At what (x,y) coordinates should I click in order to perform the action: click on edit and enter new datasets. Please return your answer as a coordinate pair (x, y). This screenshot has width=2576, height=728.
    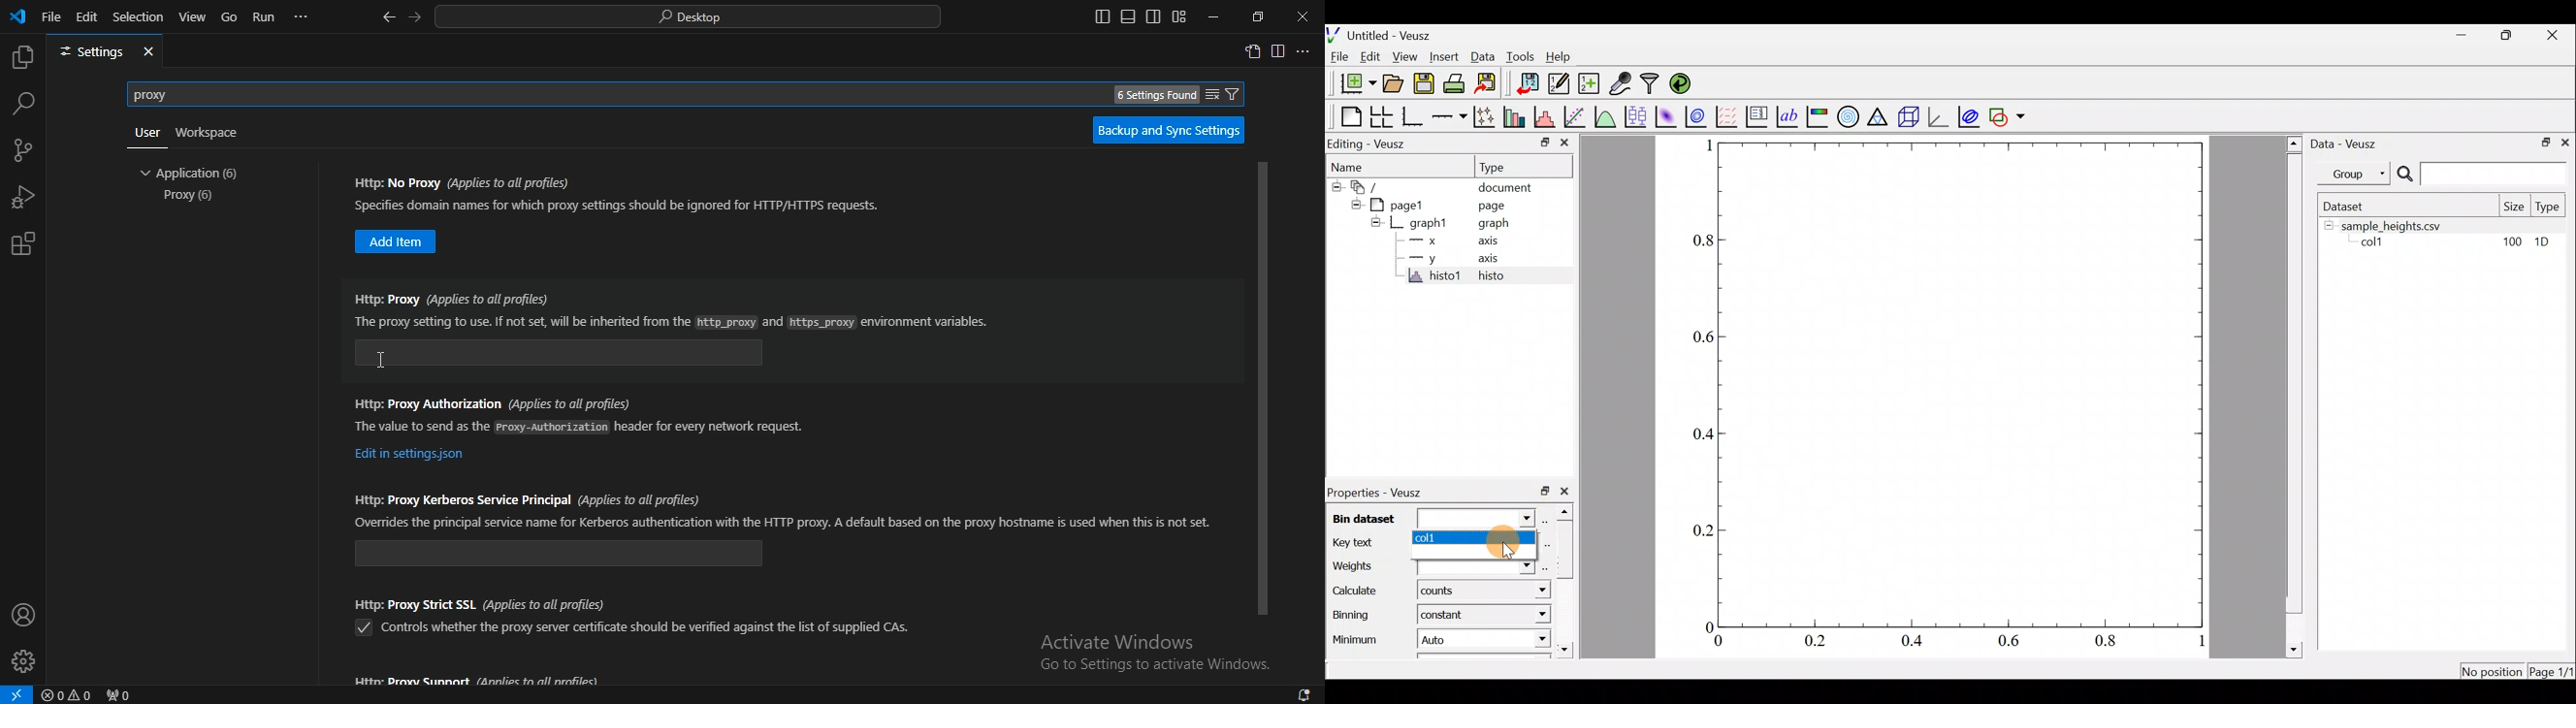
    Looking at the image, I should click on (1559, 83).